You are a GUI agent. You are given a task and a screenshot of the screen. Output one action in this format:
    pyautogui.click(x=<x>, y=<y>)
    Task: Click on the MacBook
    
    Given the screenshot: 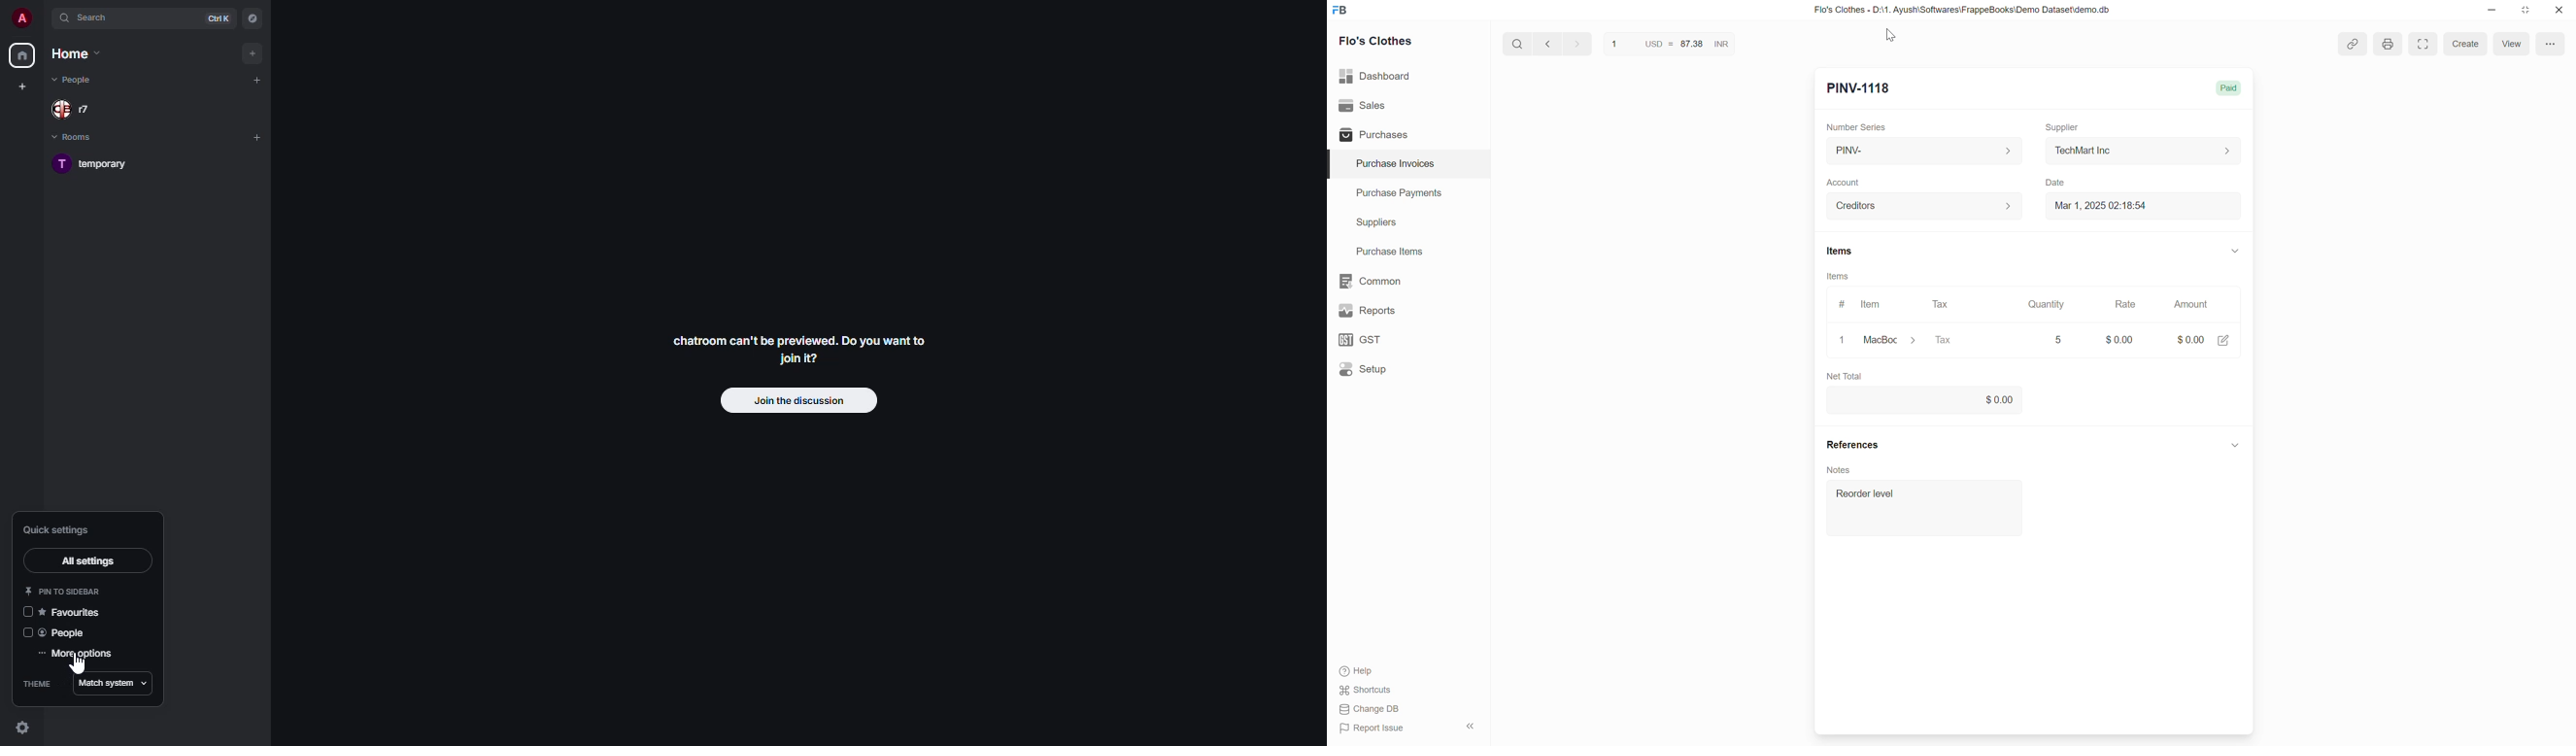 What is the action you would take?
    pyautogui.click(x=1895, y=340)
    